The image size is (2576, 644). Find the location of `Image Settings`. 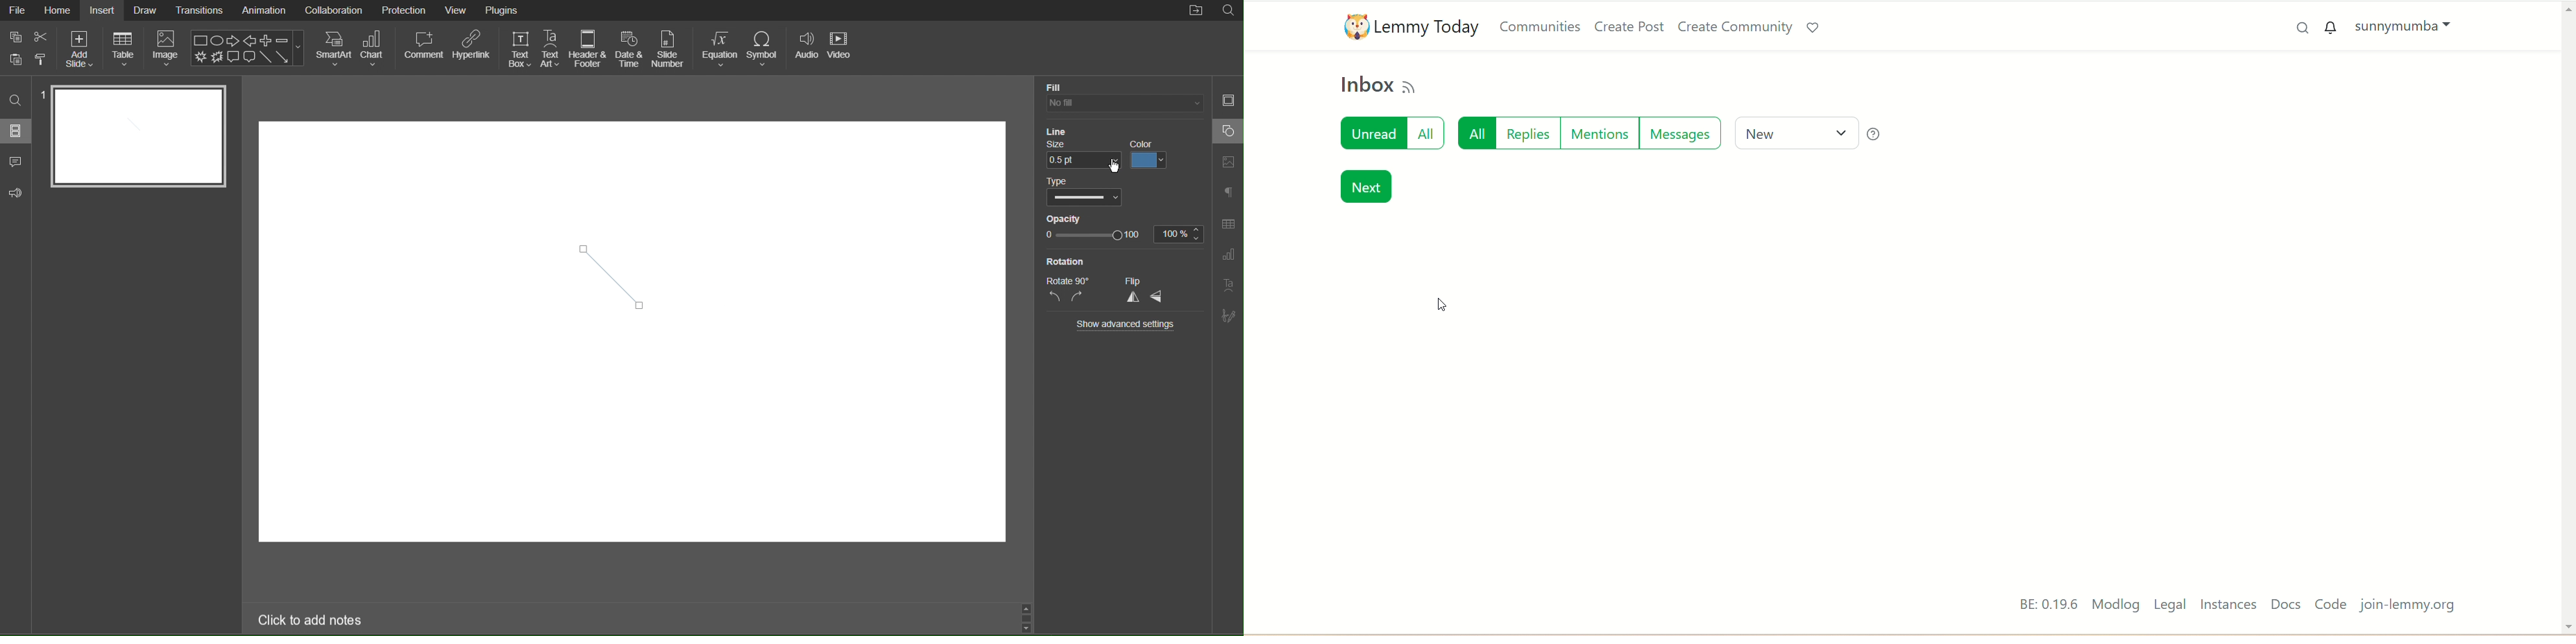

Image Settings is located at coordinates (1229, 163).